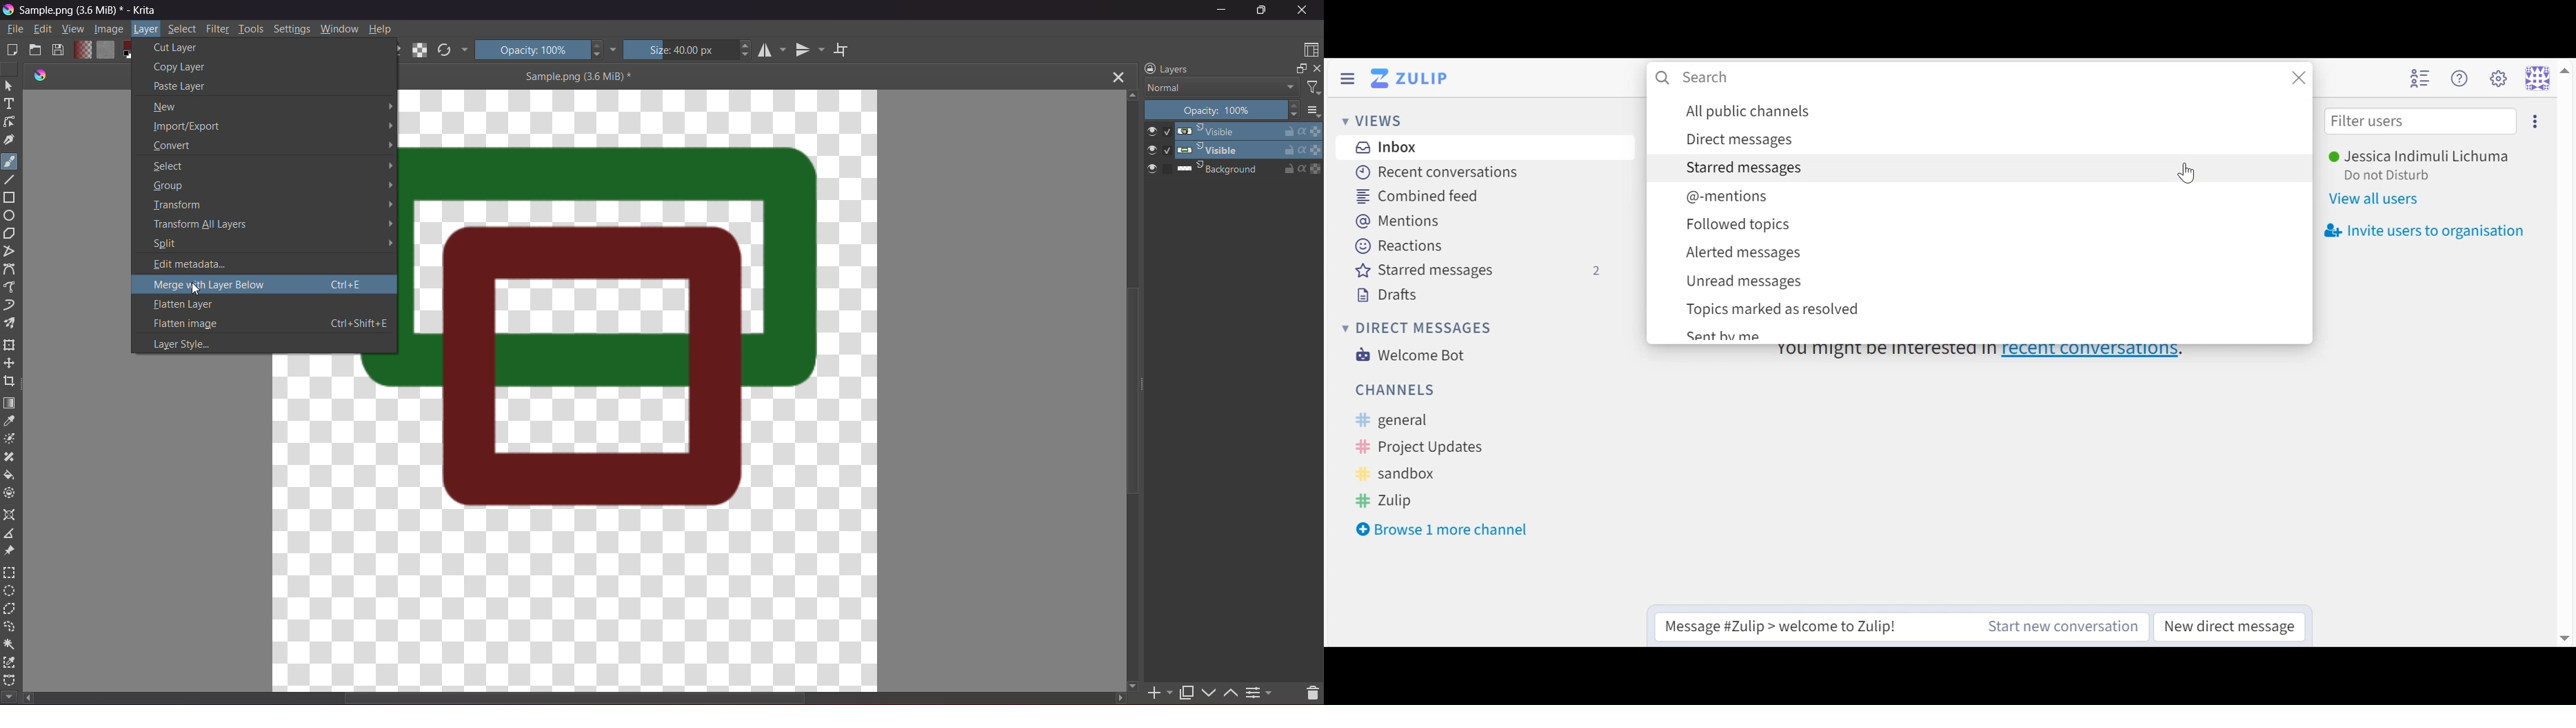 Image resolution: width=2576 pixels, height=728 pixels. What do you see at coordinates (1446, 531) in the screenshot?
I see `Browse more channel` at bounding box center [1446, 531].